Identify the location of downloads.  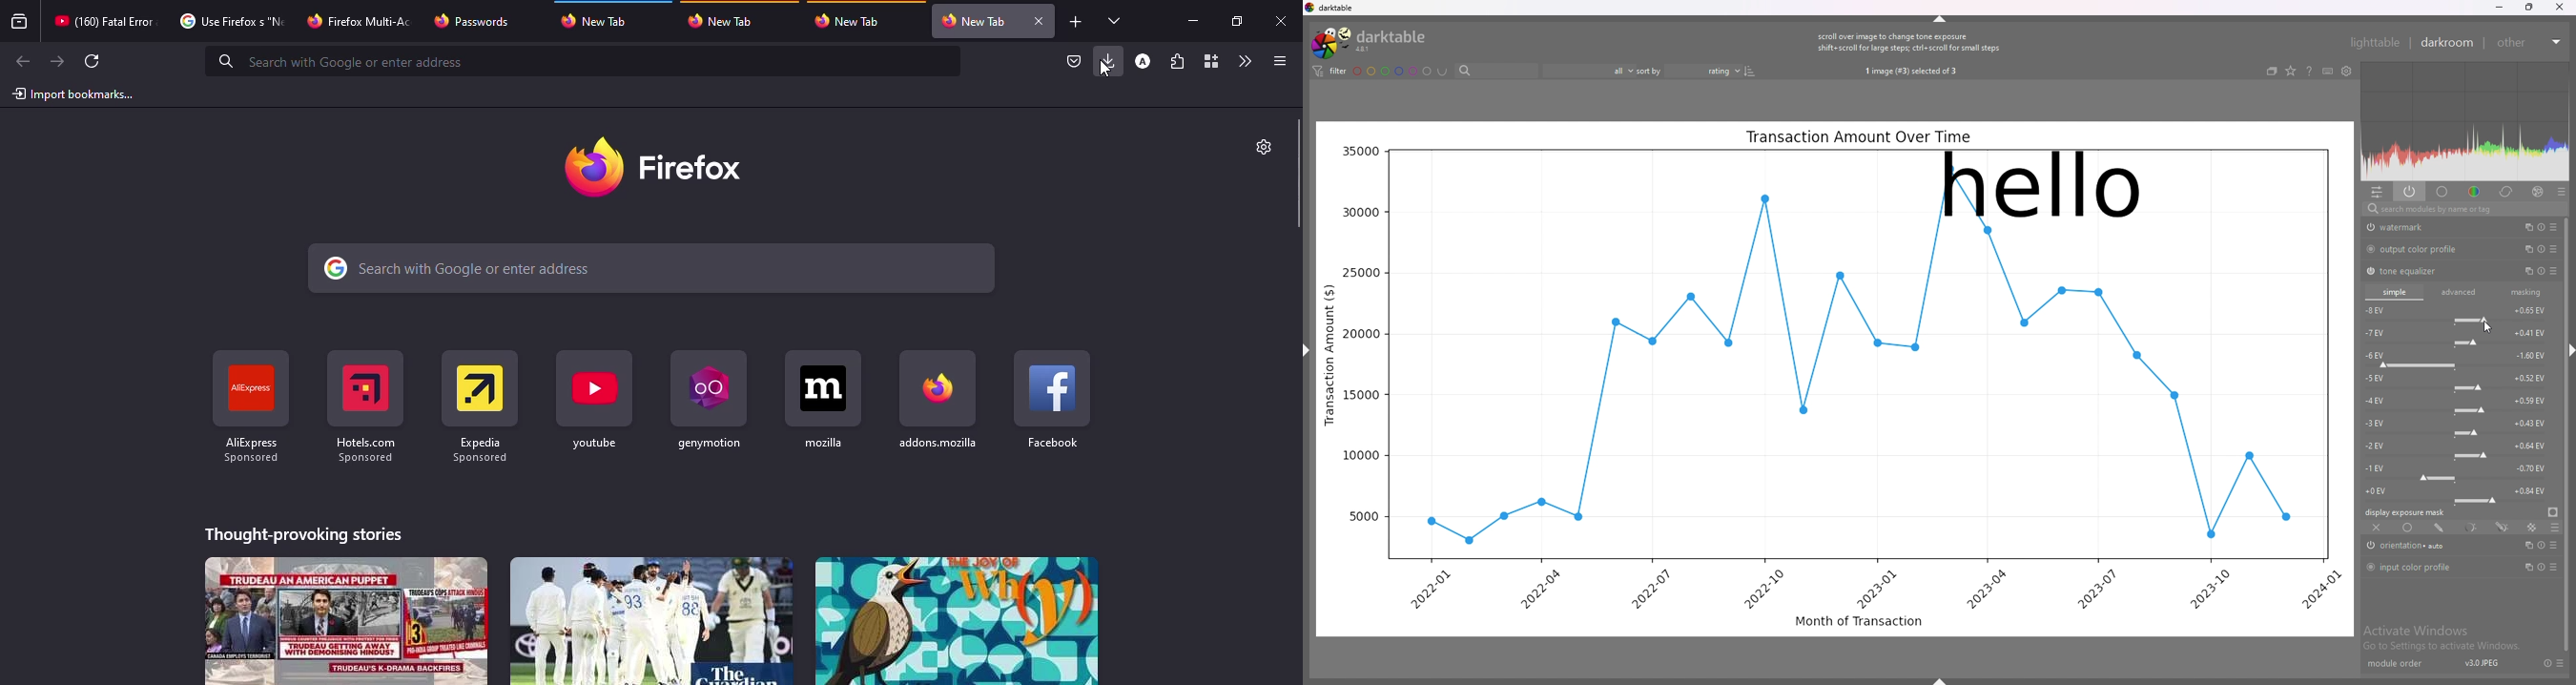
(1109, 60).